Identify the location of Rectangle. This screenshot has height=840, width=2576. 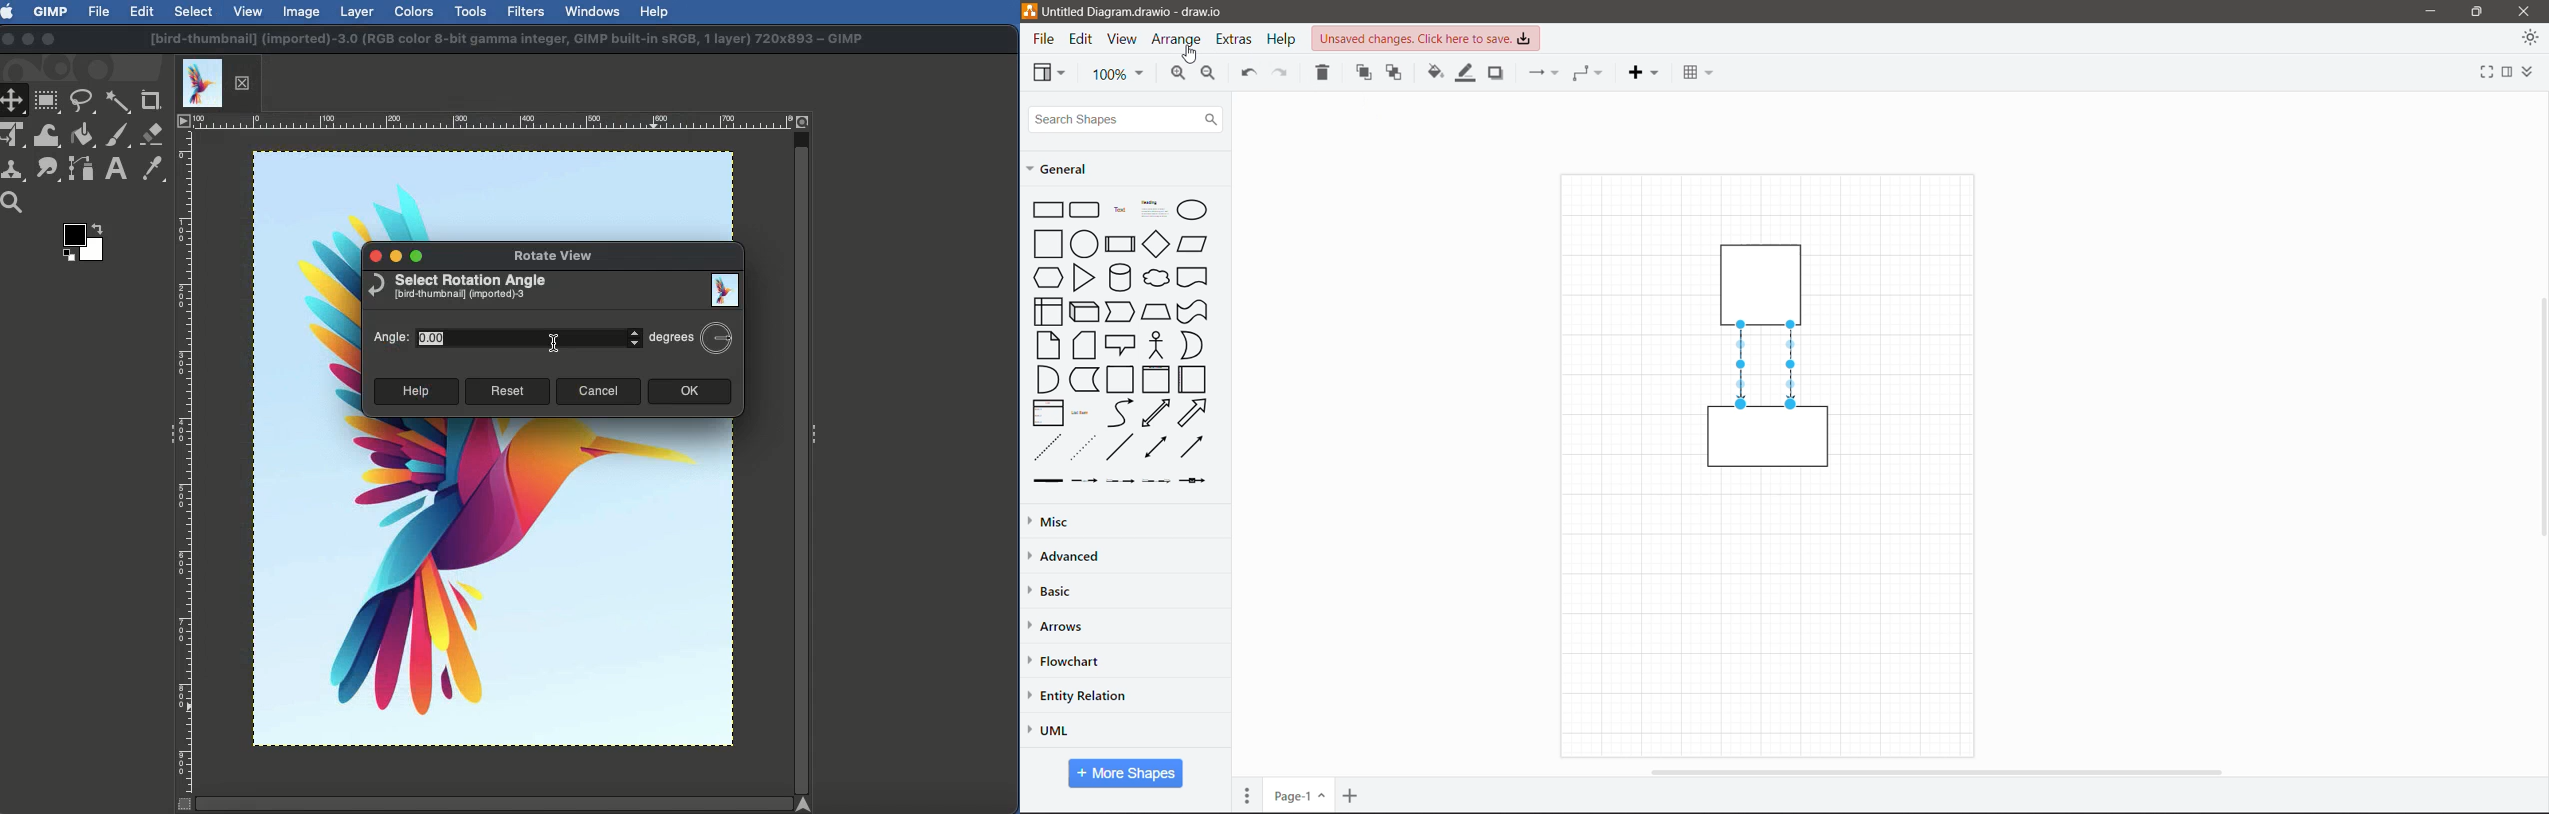
(1047, 209).